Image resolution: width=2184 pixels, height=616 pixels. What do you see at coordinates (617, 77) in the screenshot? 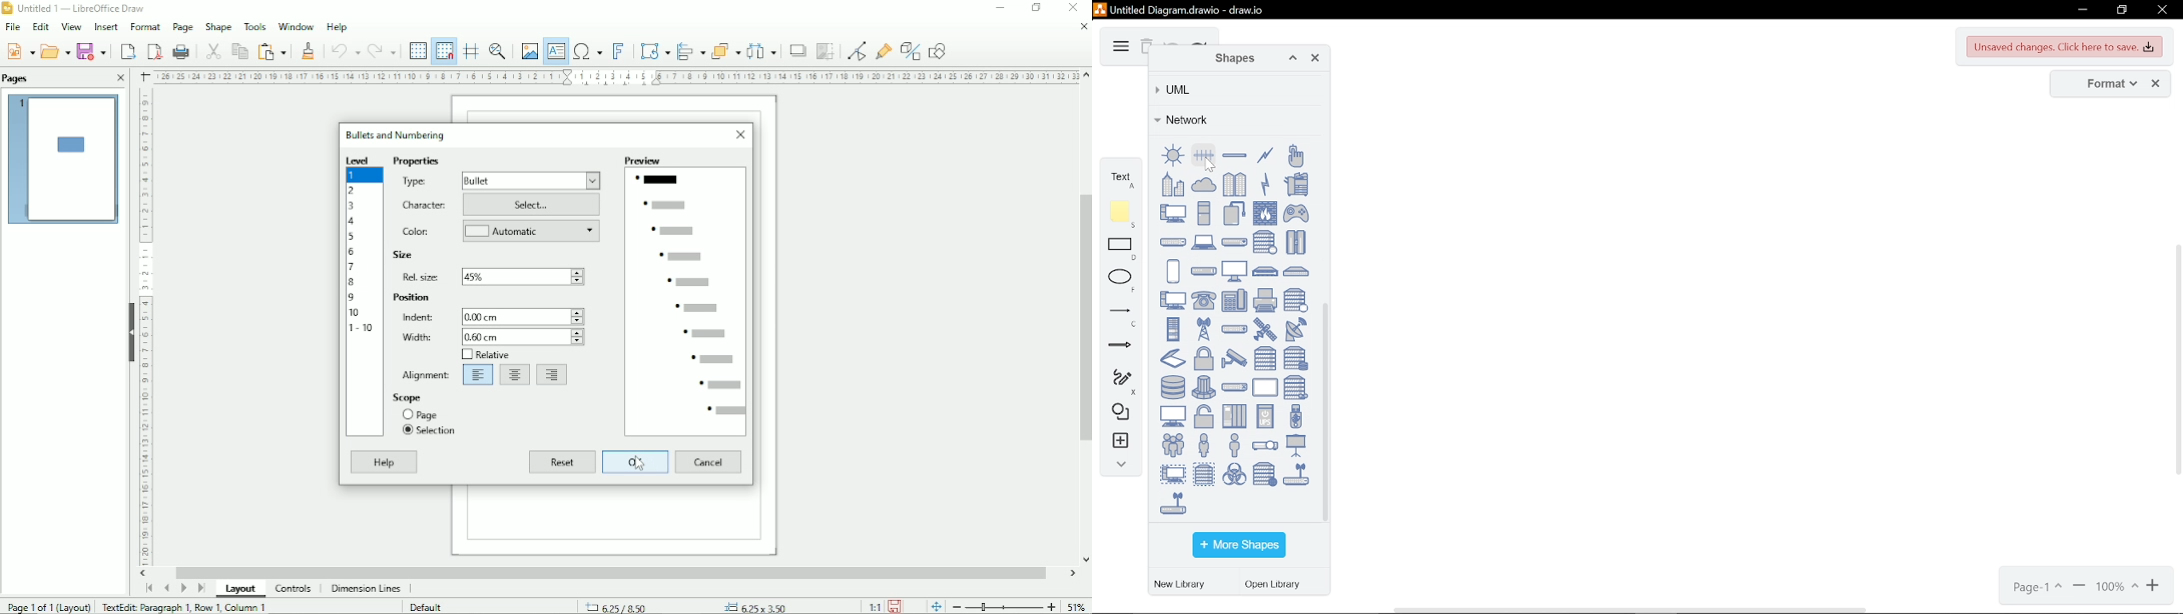
I see `Horizontal scale` at bounding box center [617, 77].